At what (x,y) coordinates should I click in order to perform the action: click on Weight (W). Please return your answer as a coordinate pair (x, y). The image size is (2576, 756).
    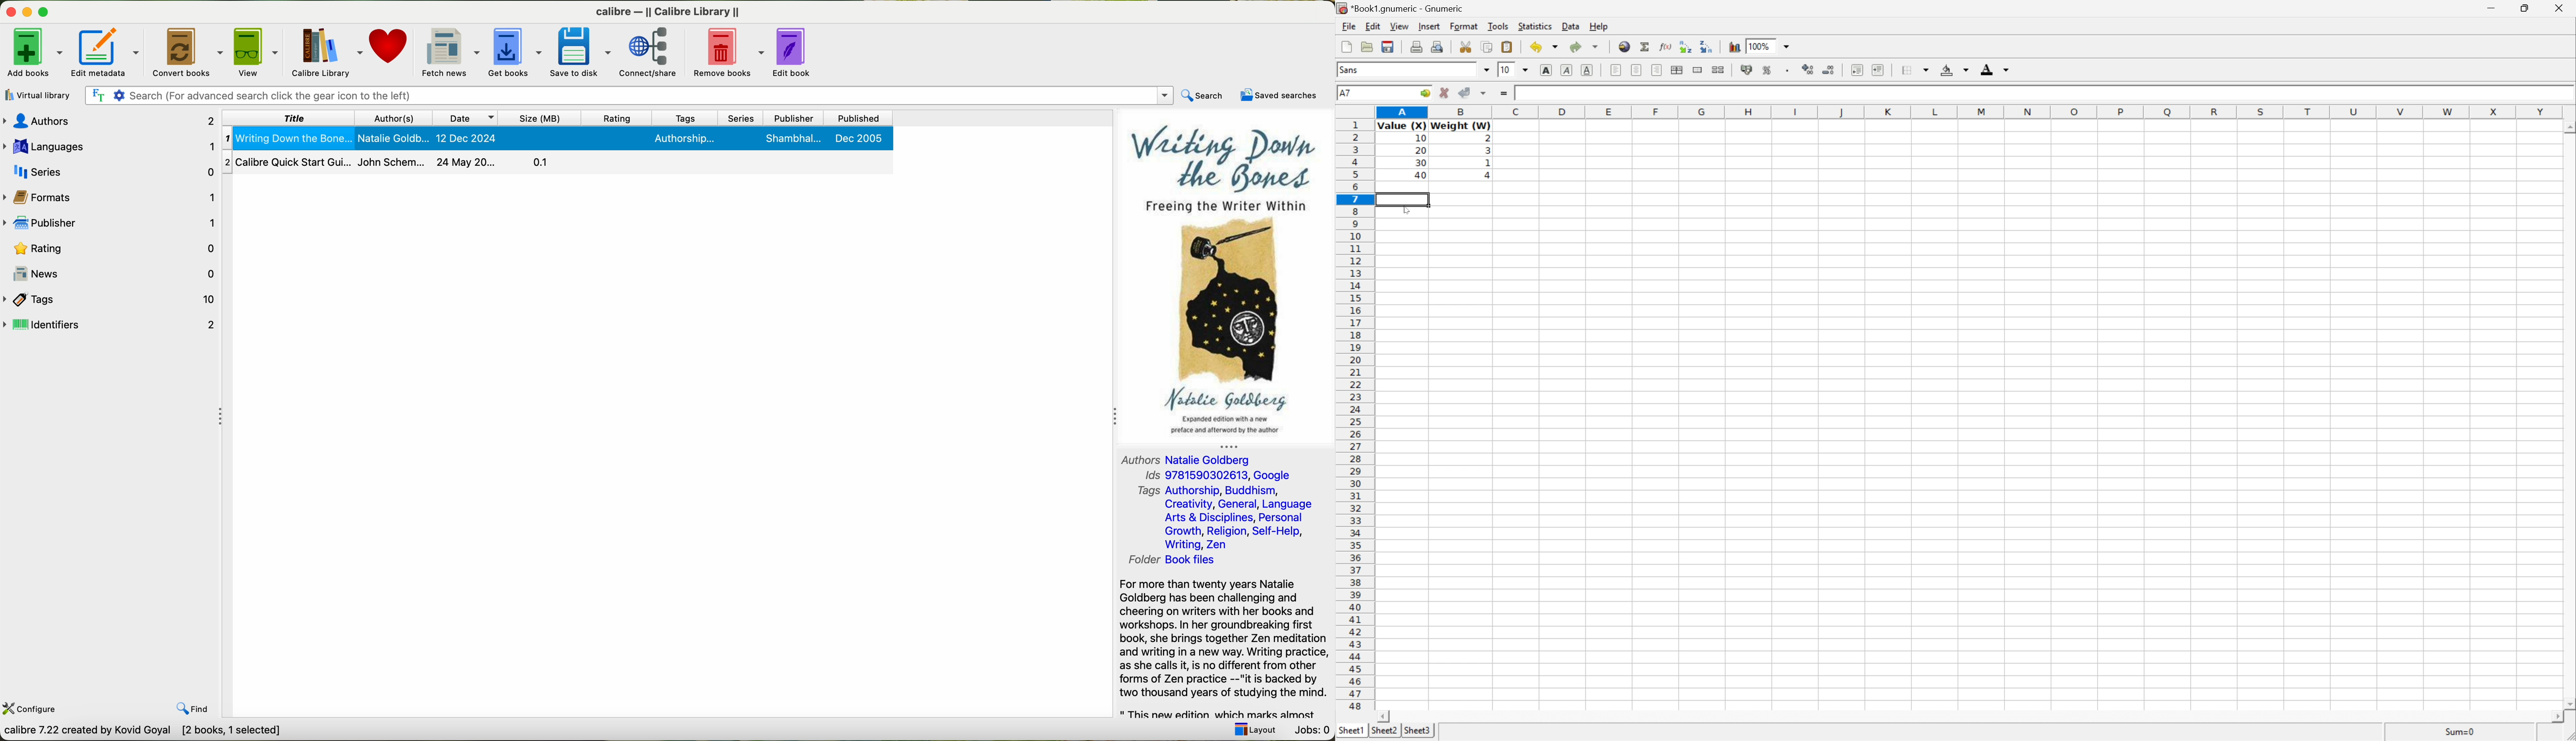
    Looking at the image, I should click on (1461, 125).